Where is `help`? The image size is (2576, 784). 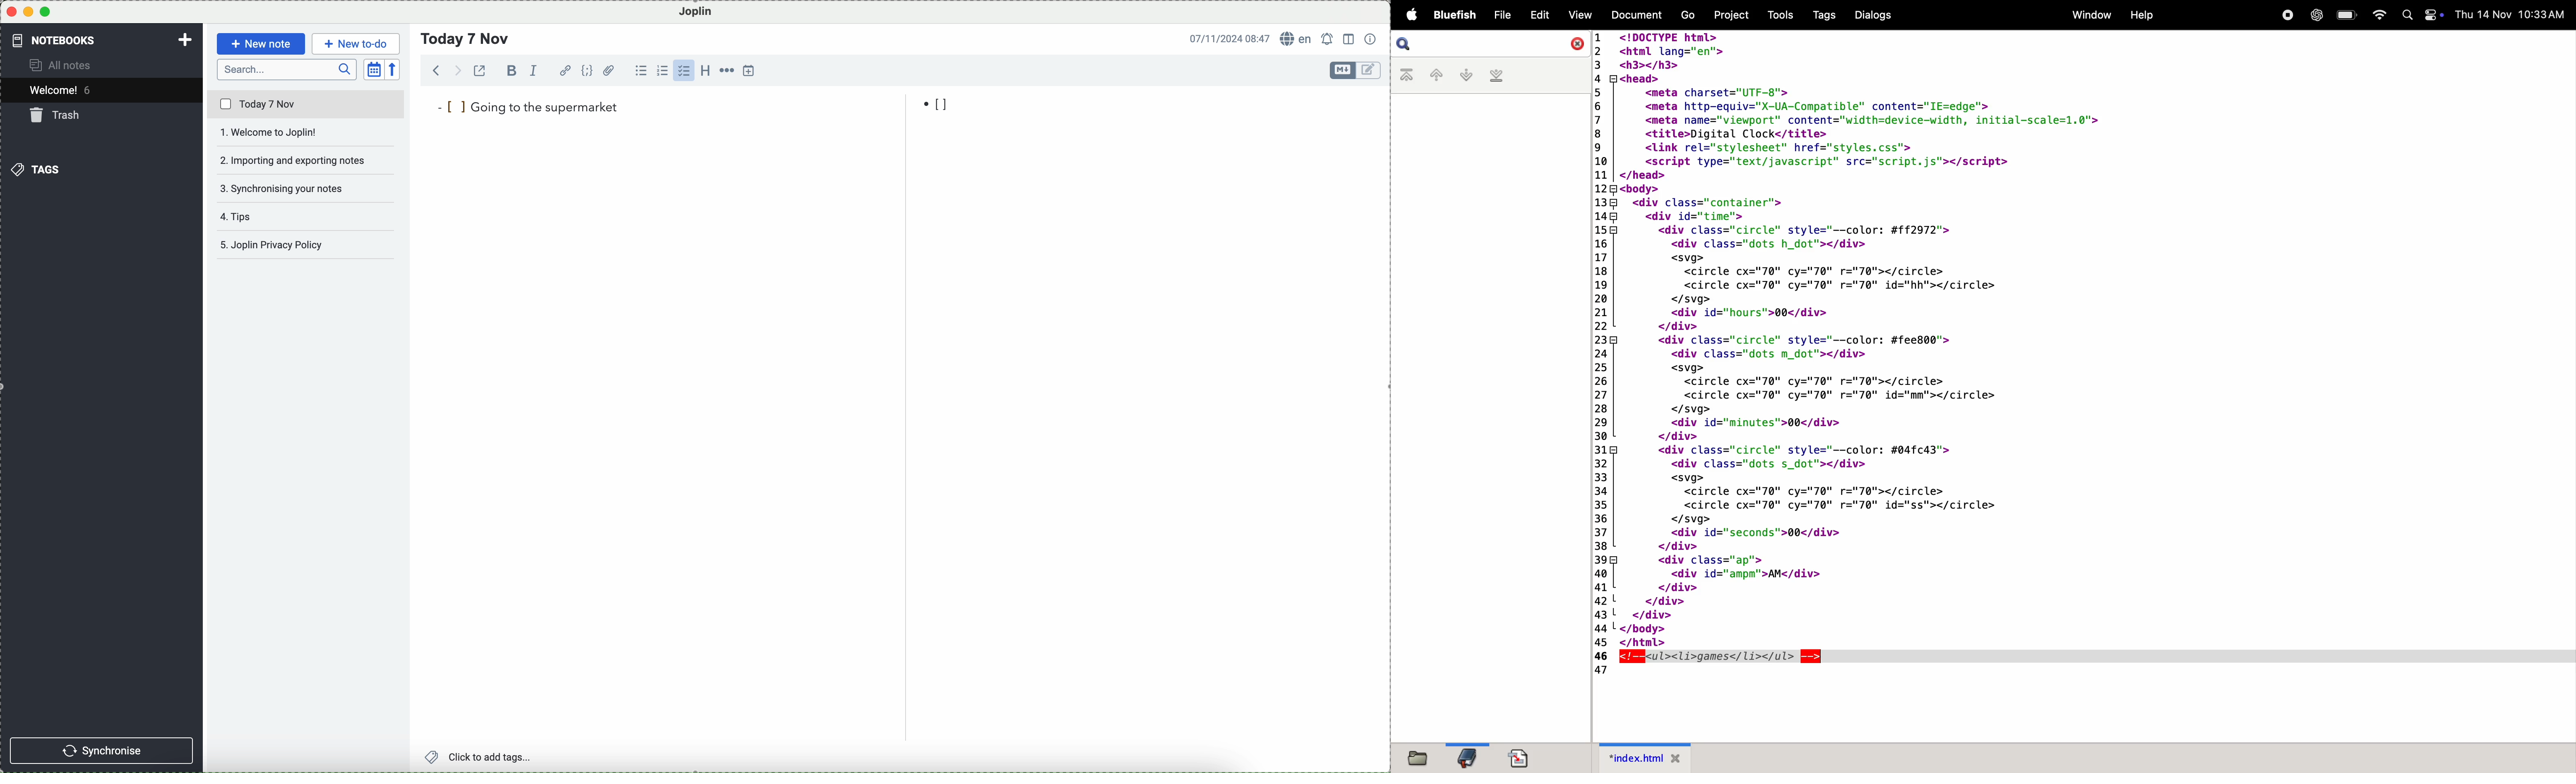 help is located at coordinates (2144, 14).